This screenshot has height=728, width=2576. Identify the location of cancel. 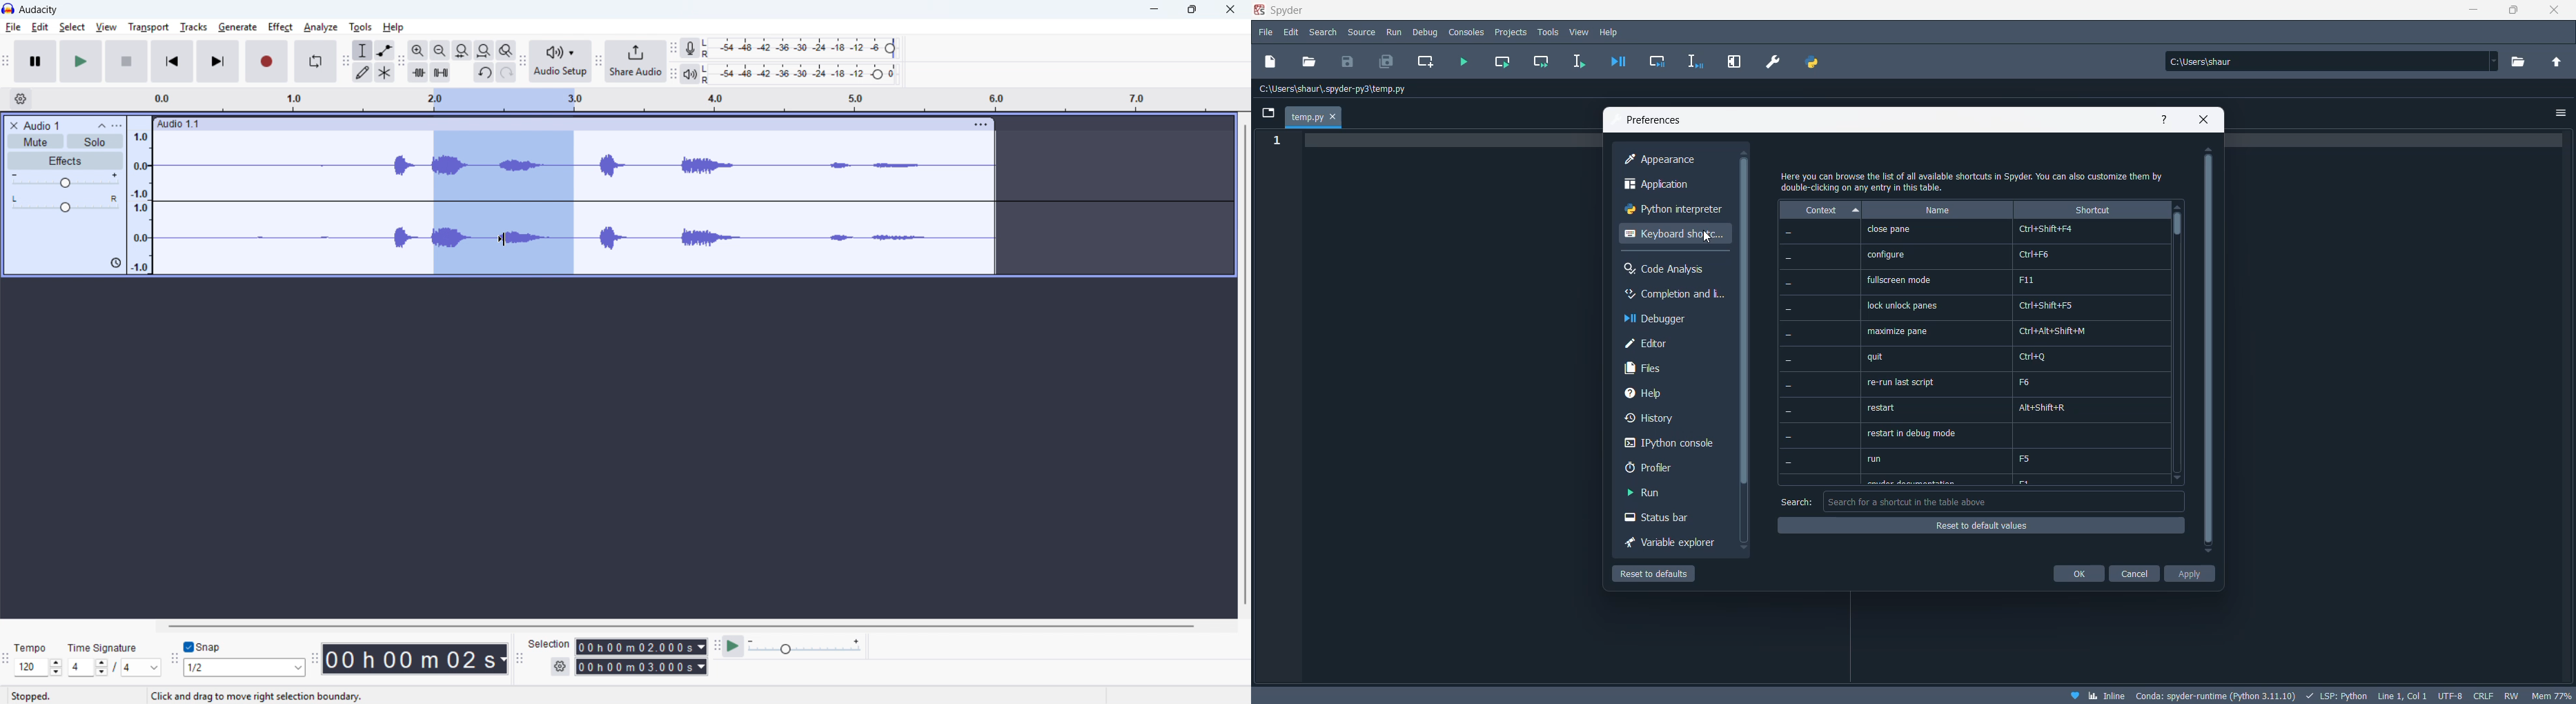
(2135, 573).